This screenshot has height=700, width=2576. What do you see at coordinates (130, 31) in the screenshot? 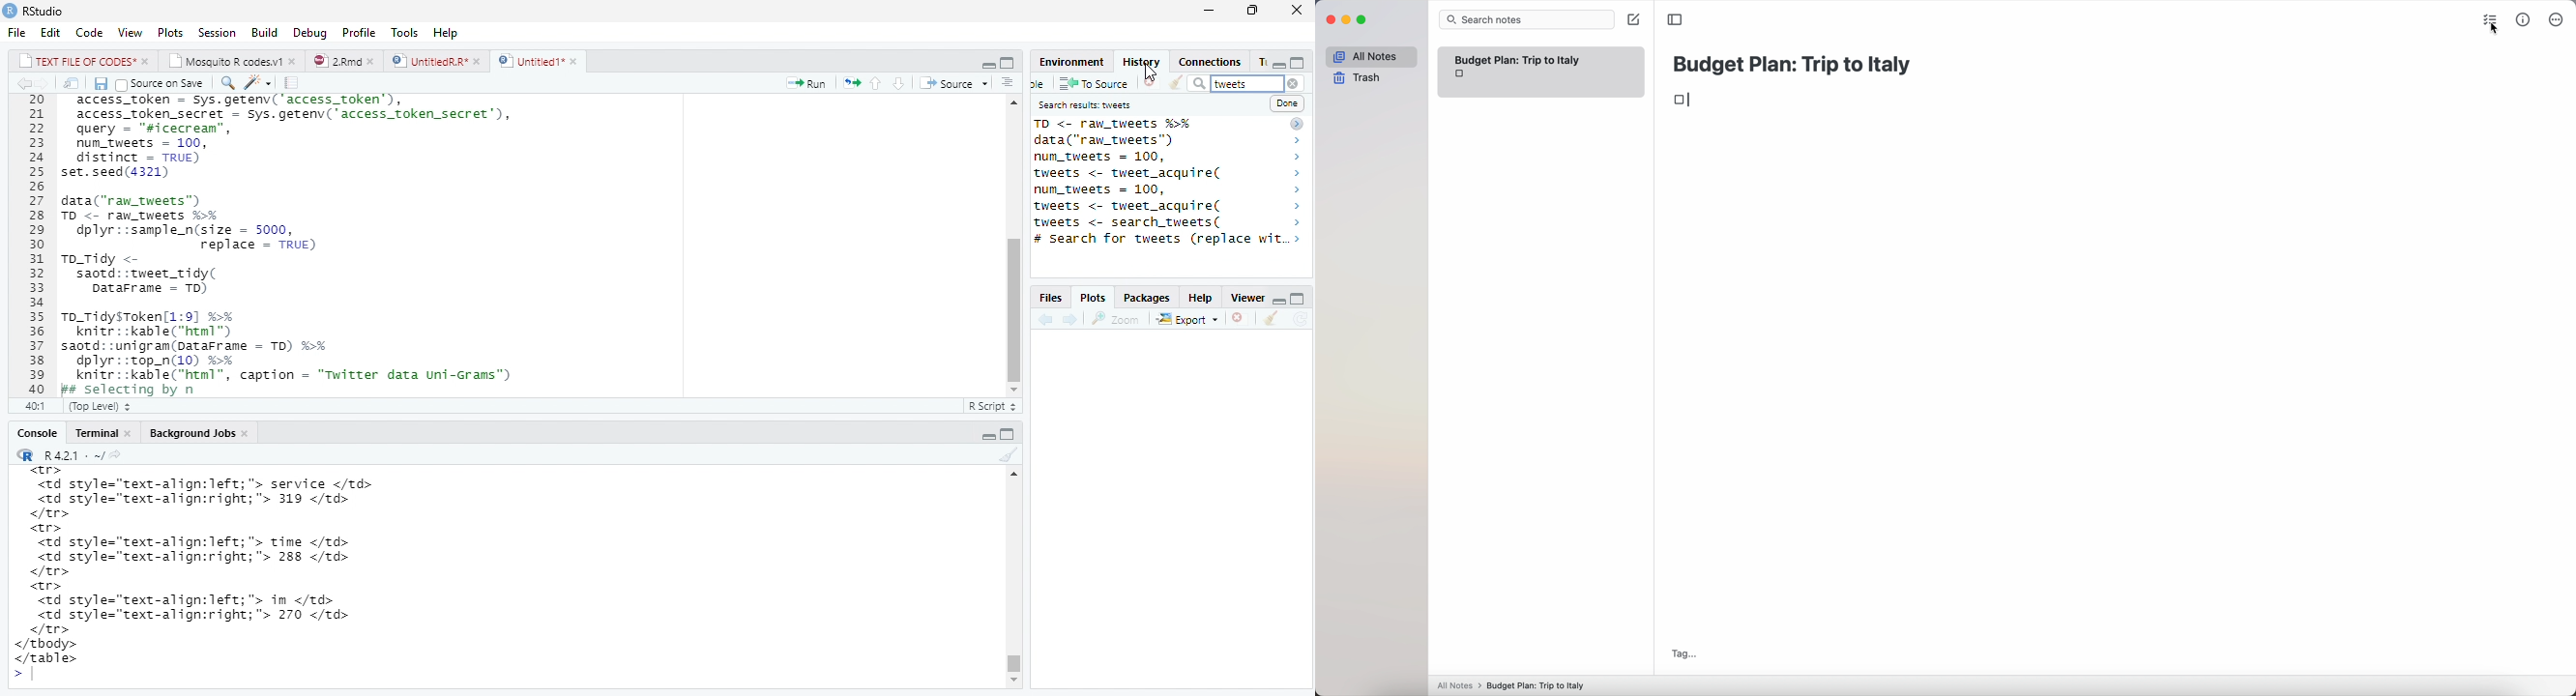
I see `View` at bounding box center [130, 31].